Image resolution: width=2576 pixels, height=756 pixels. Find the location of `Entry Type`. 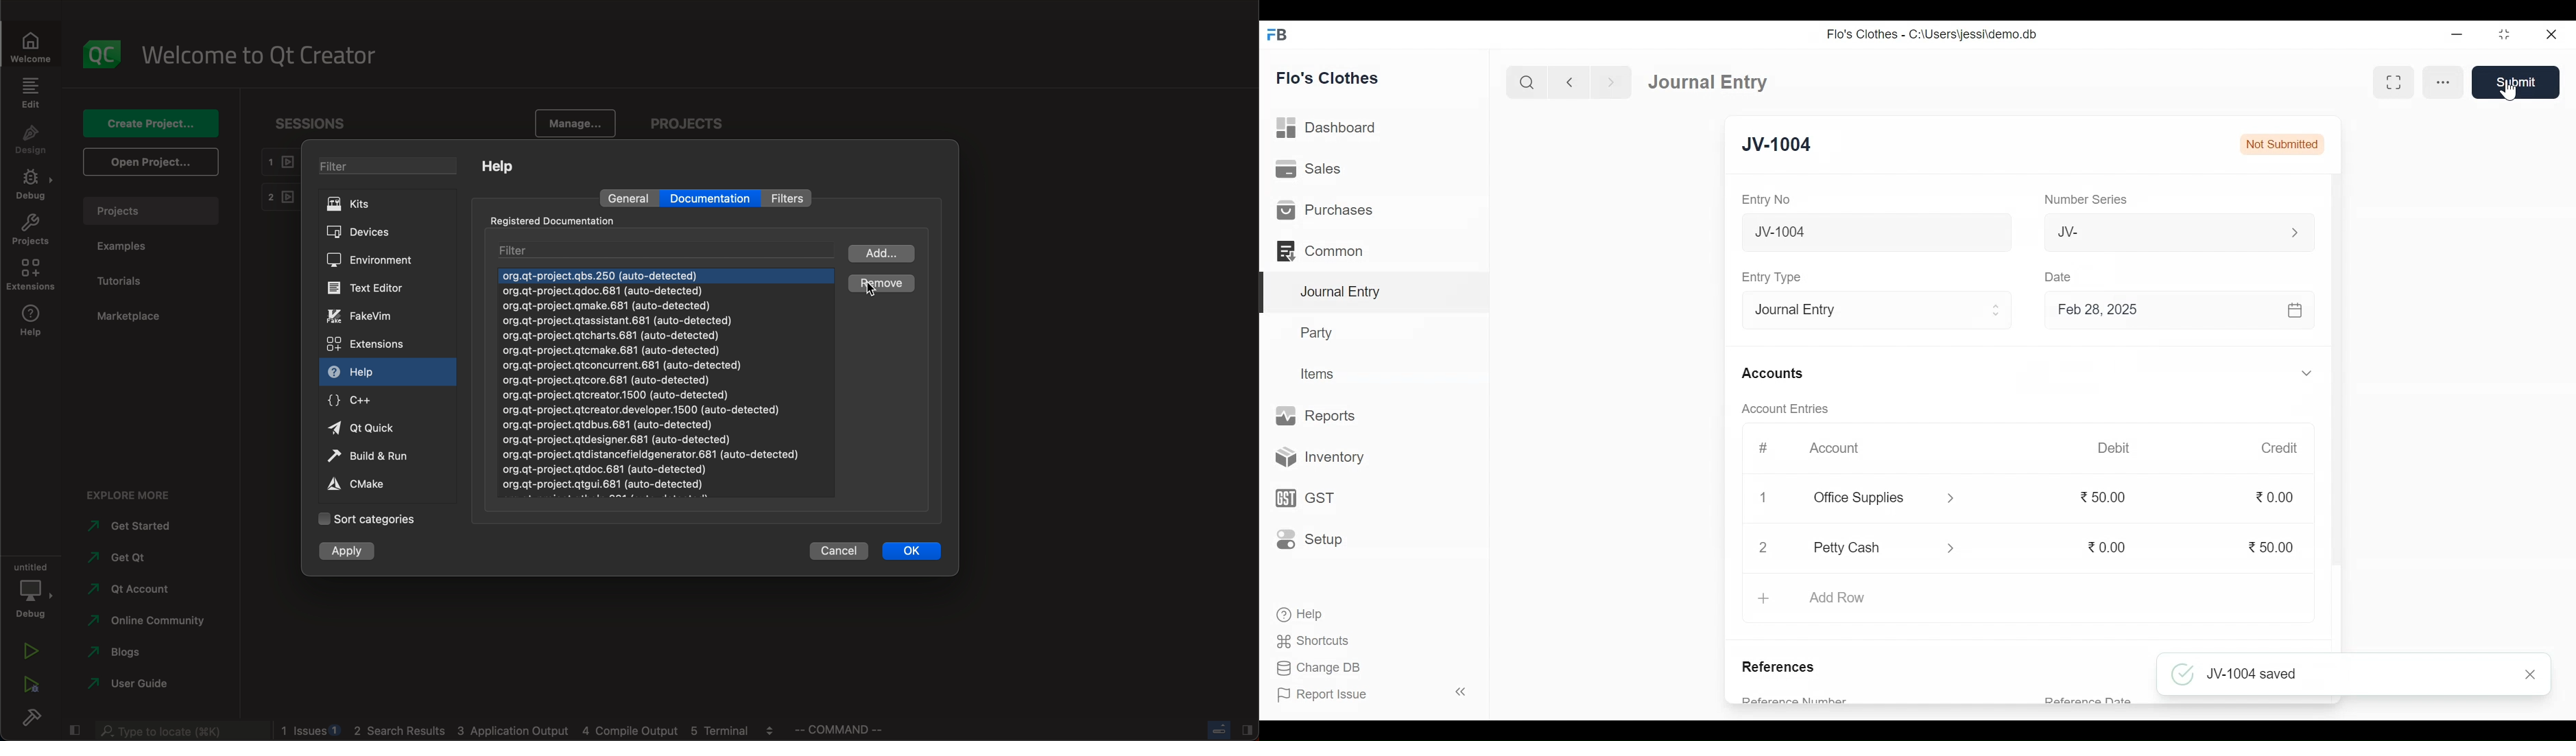

Entry Type is located at coordinates (1775, 277).